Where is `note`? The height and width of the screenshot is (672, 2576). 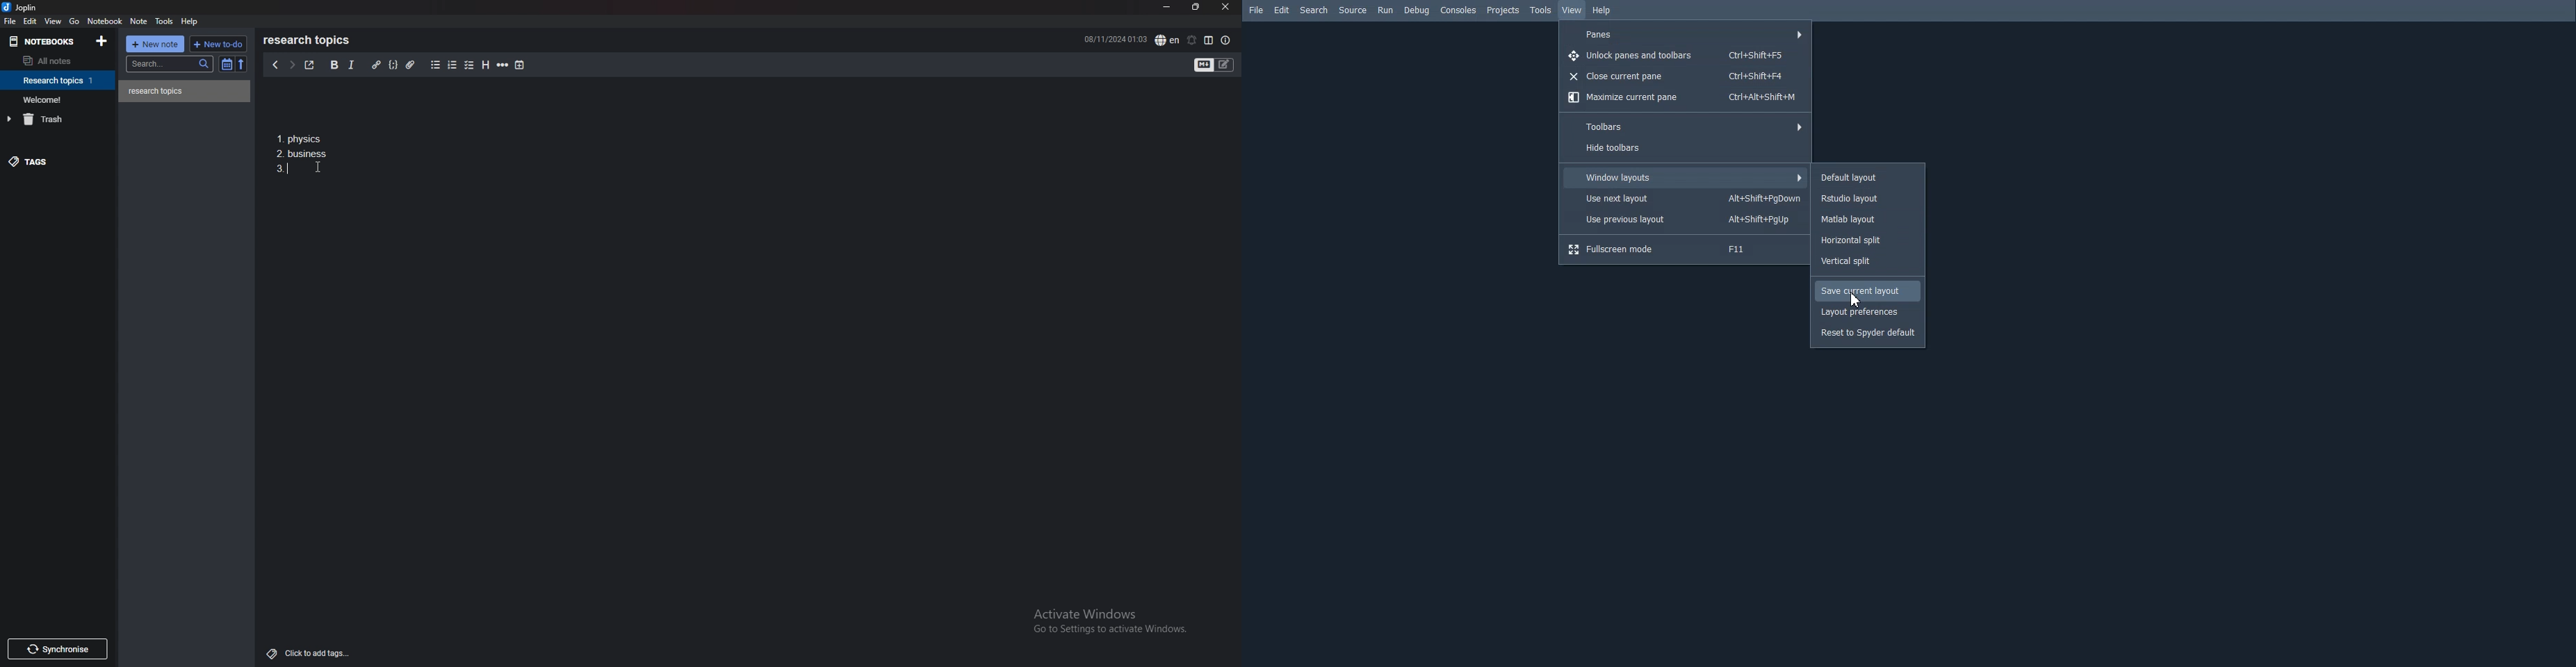 note is located at coordinates (185, 91).